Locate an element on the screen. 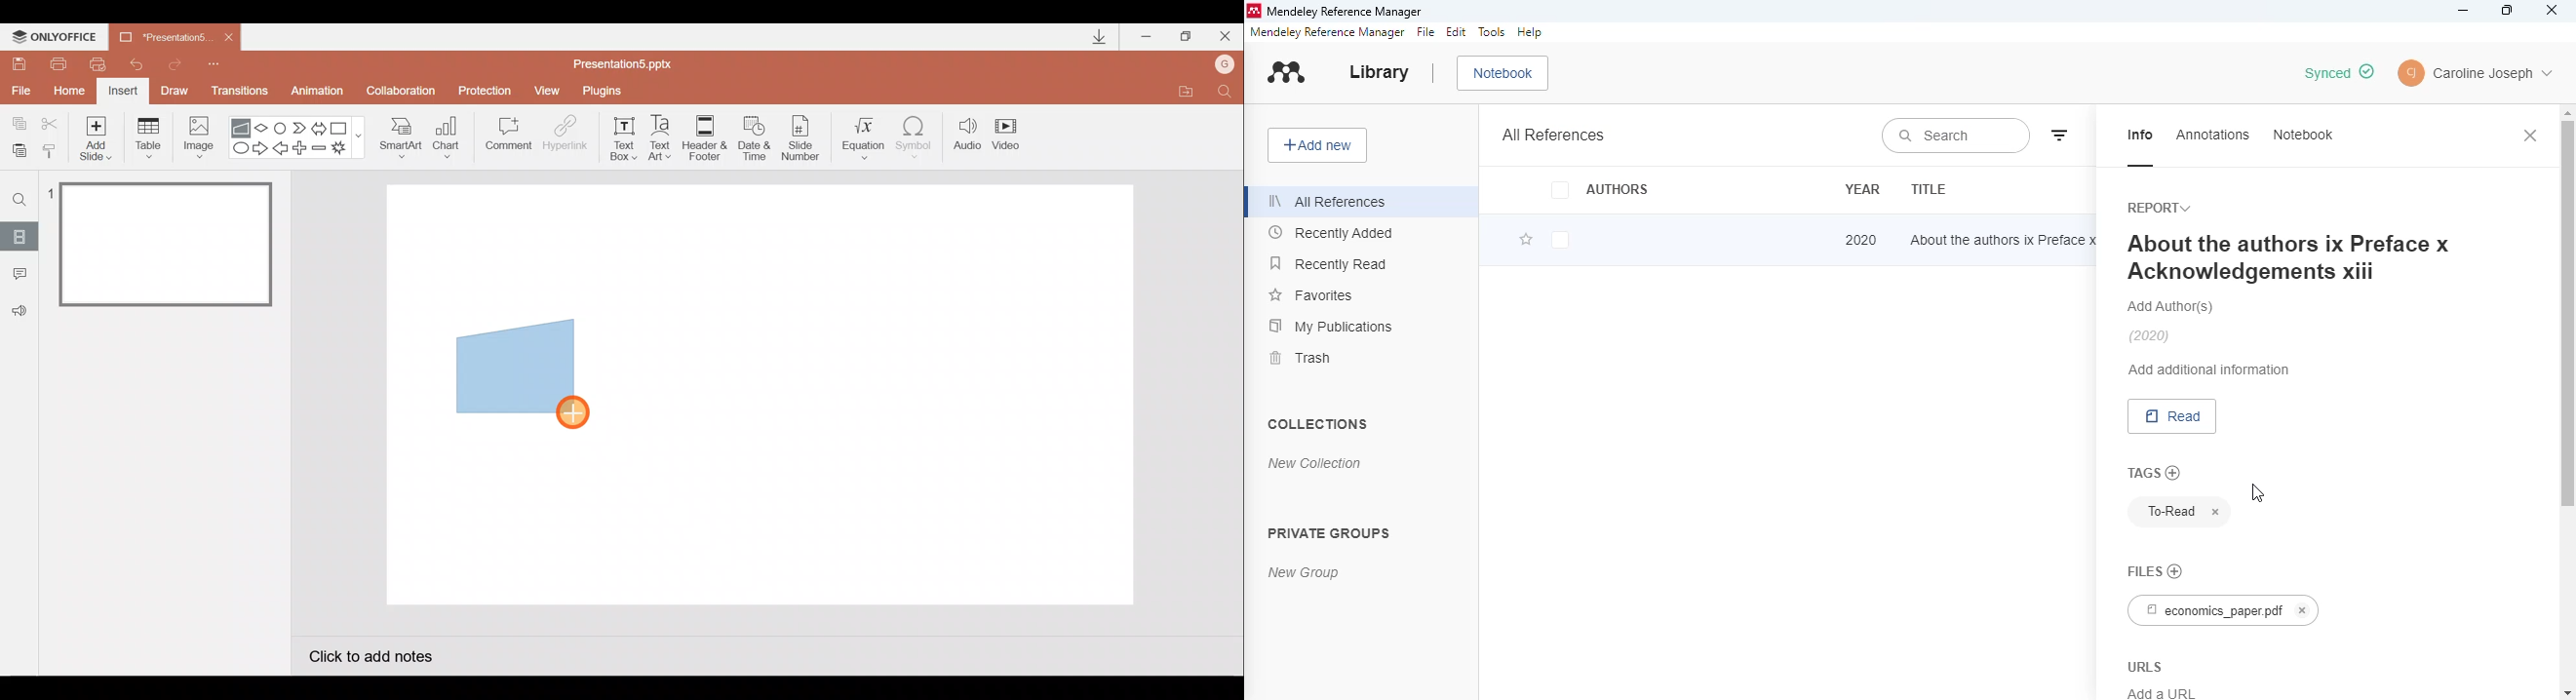 This screenshot has height=700, width=2576. Cut is located at coordinates (52, 121).